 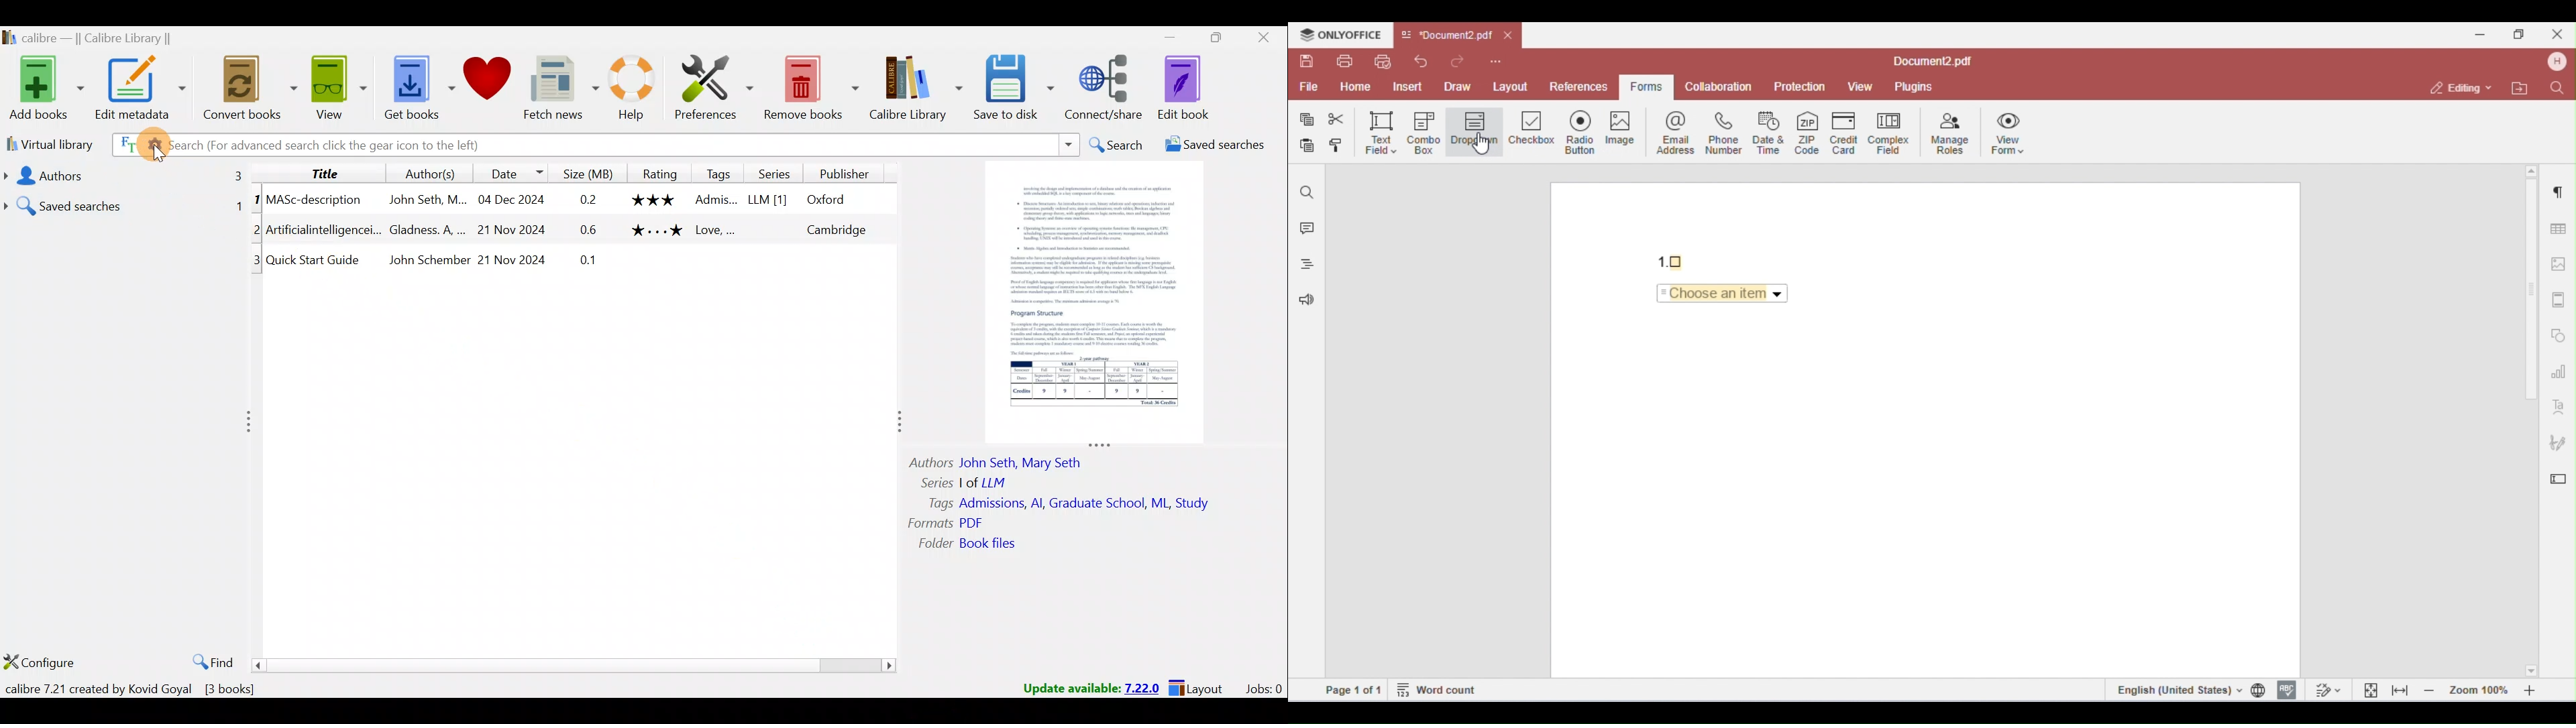 What do you see at coordinates (898, 425) in the screenshot?
I see `adjust column to right` at bounding box center [898, 425].